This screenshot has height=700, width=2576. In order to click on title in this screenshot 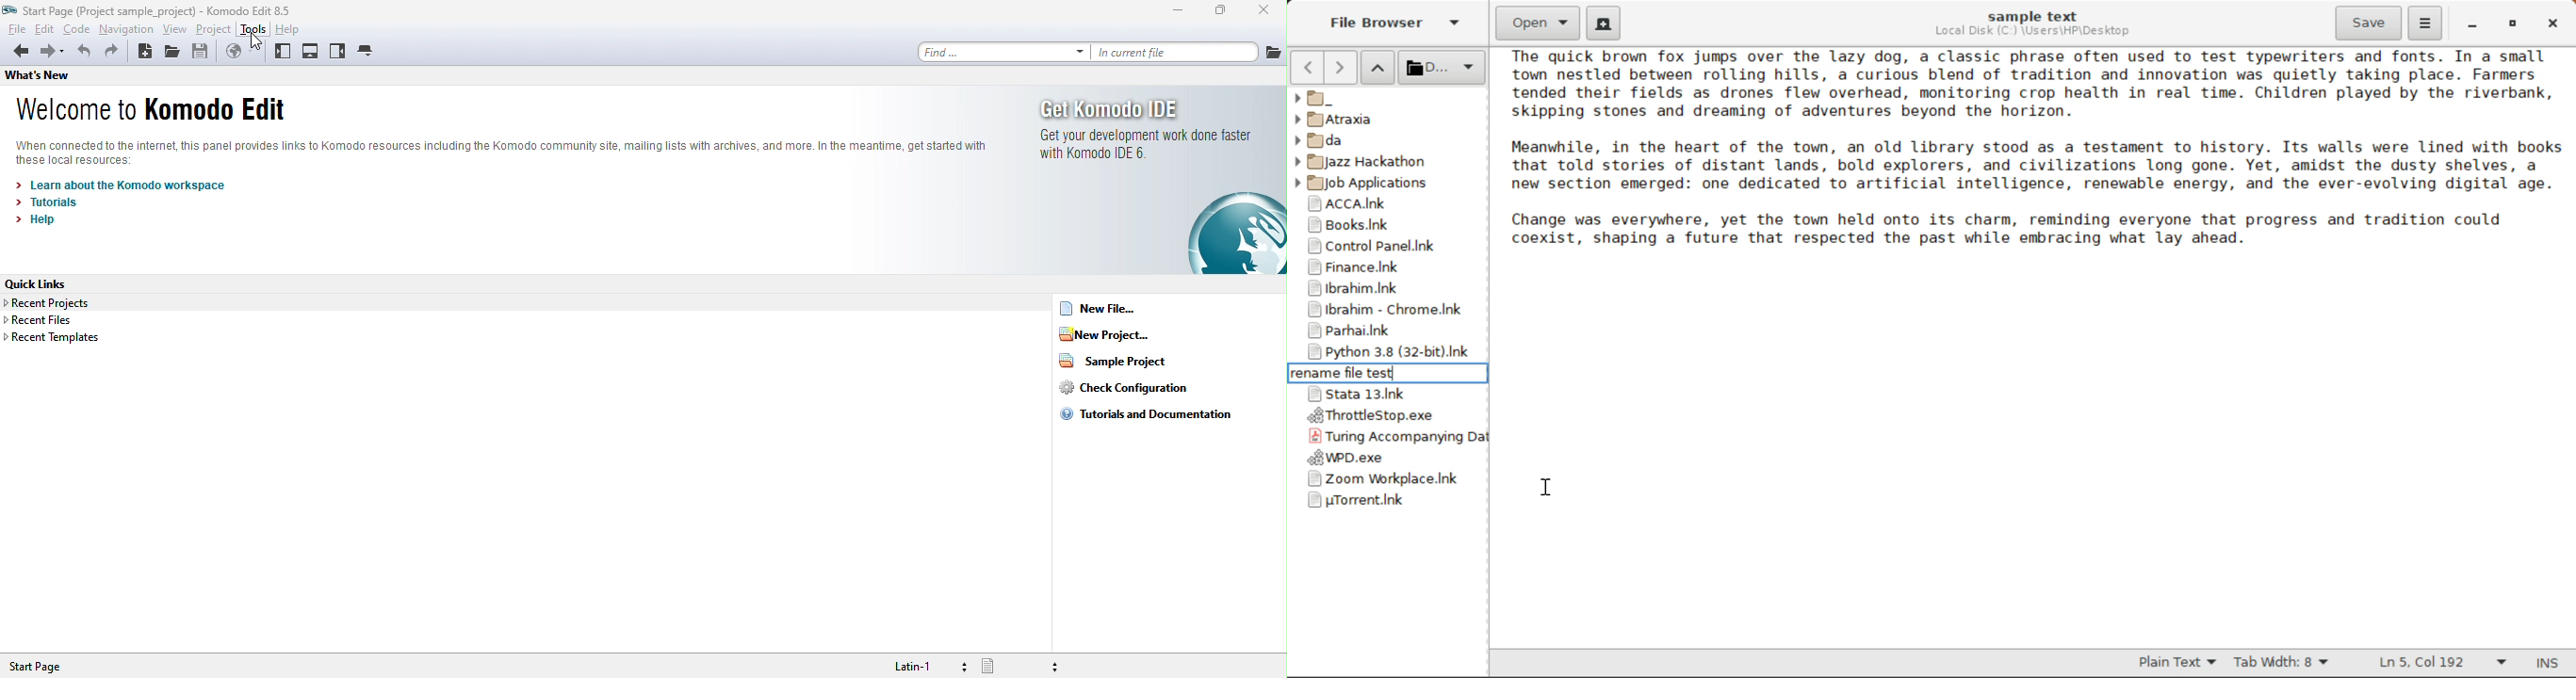, I will do `click(150, 9)`.